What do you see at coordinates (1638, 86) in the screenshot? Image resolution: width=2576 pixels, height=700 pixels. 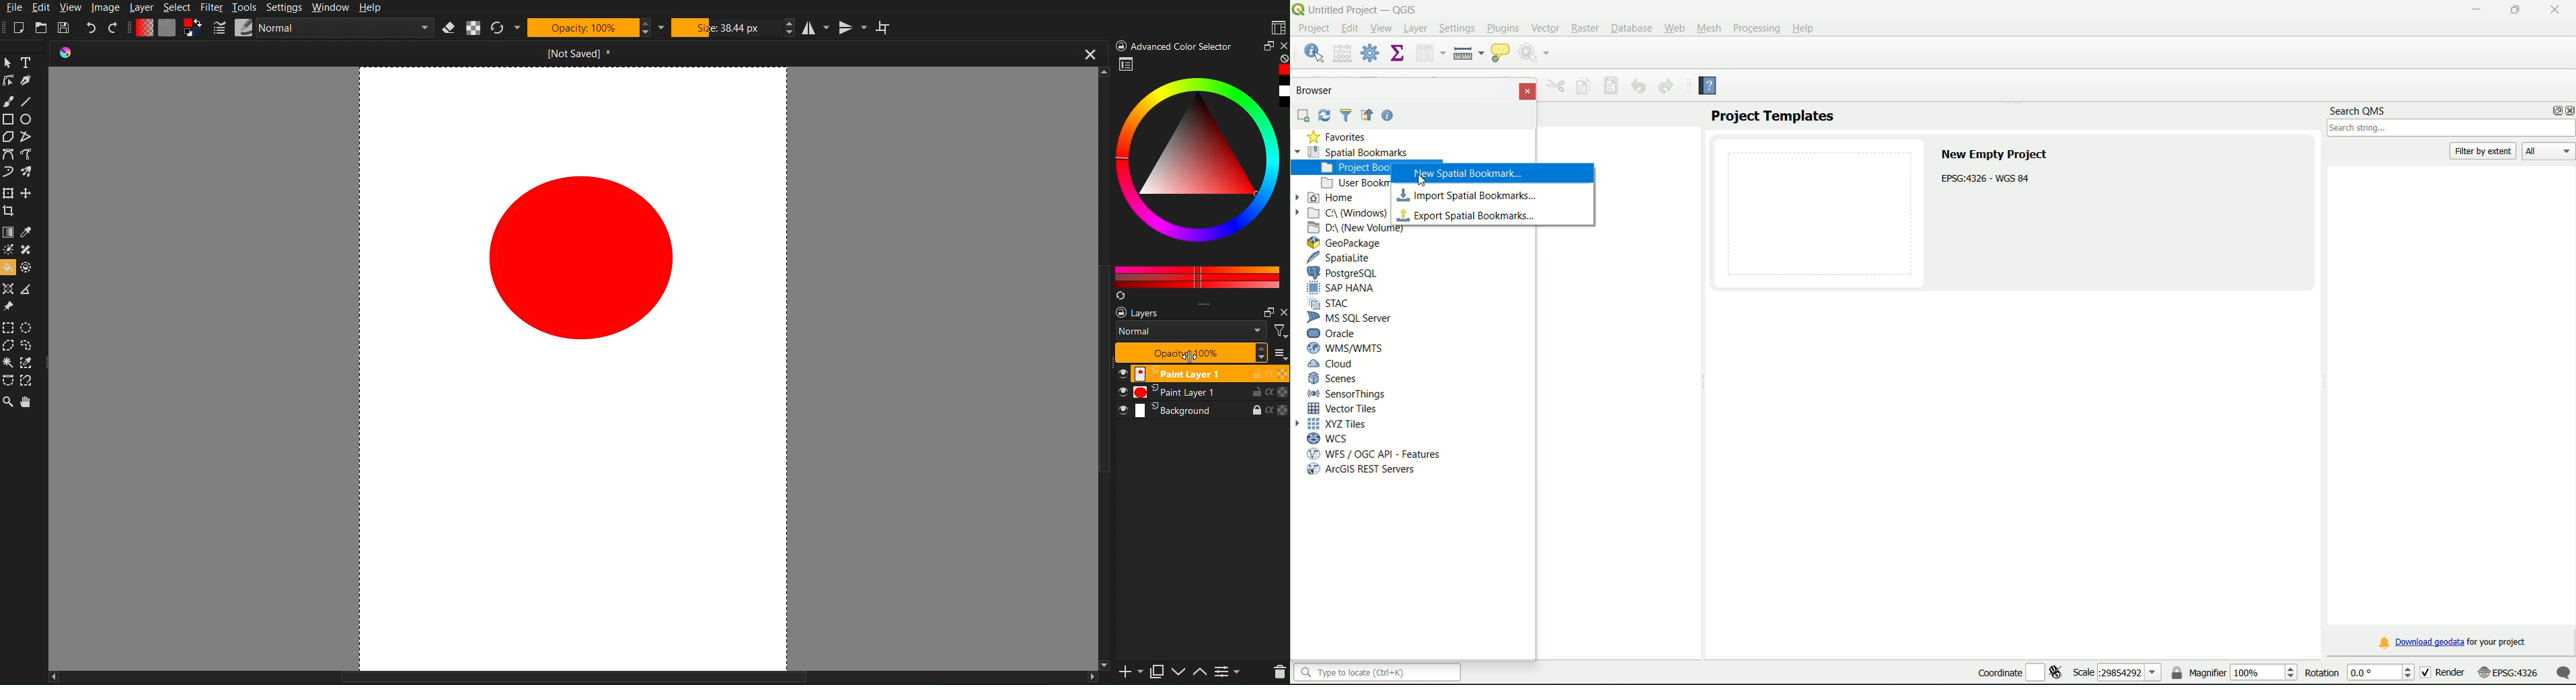 I see `Undo` at bounding box center [1638, 86].